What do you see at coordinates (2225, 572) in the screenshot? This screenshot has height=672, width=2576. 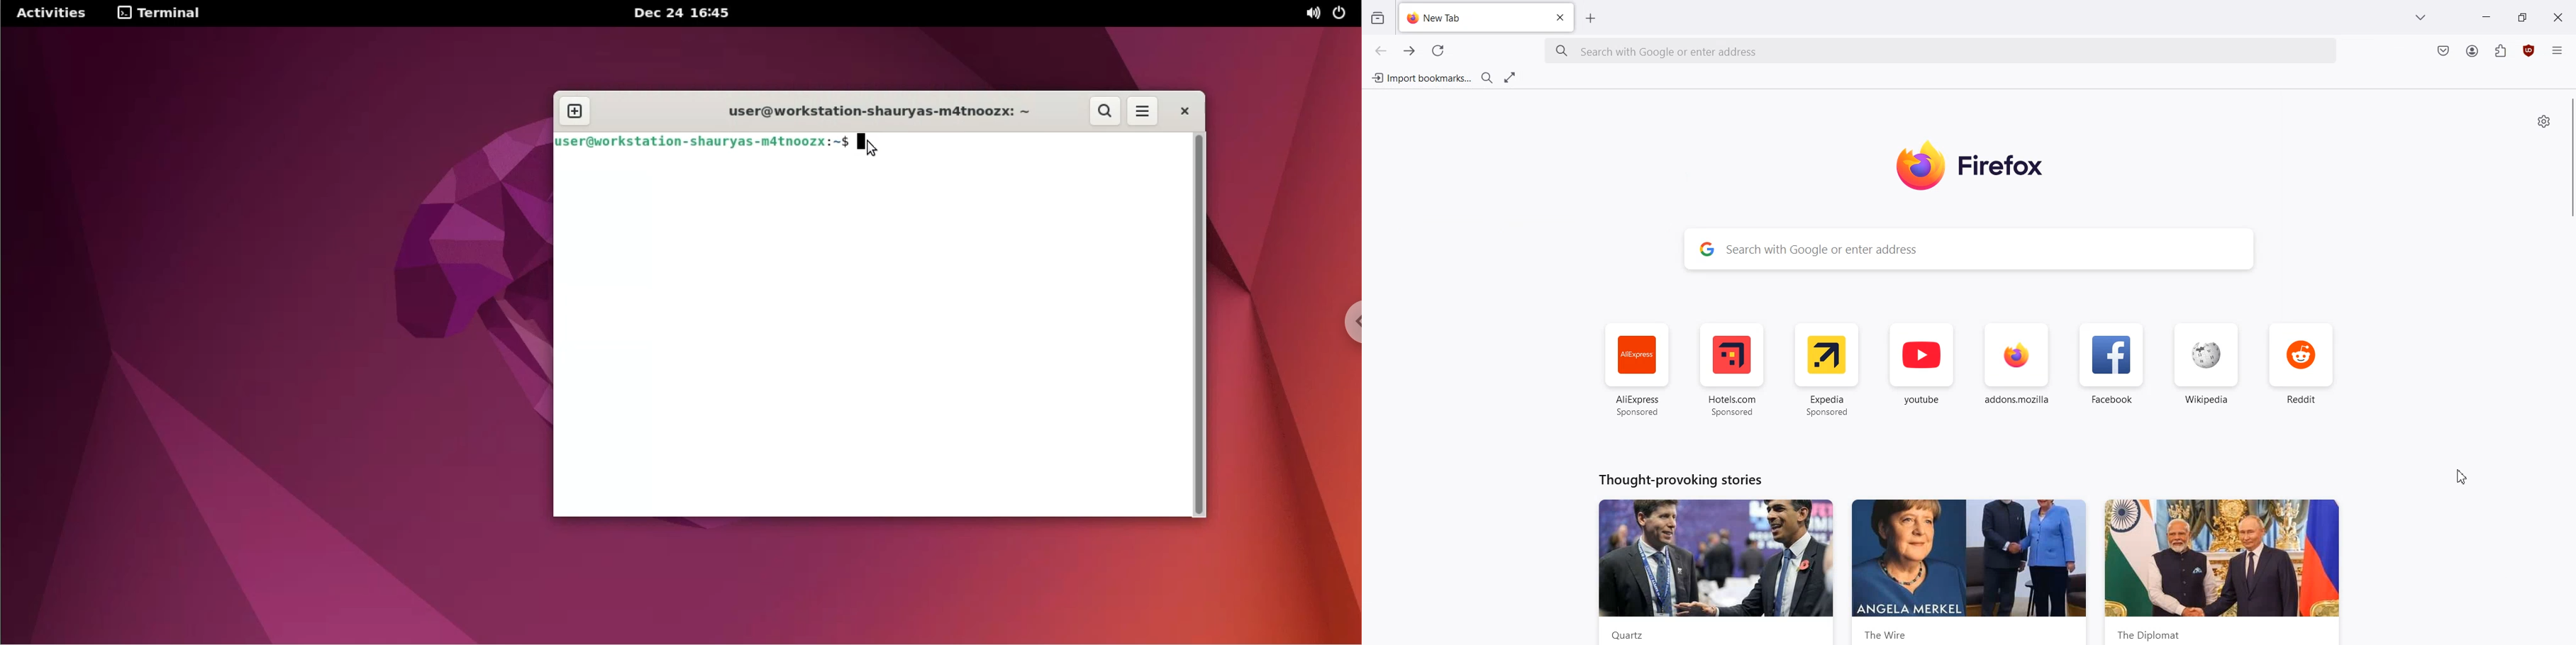 I see `News` at bounding box center [2225, 572].